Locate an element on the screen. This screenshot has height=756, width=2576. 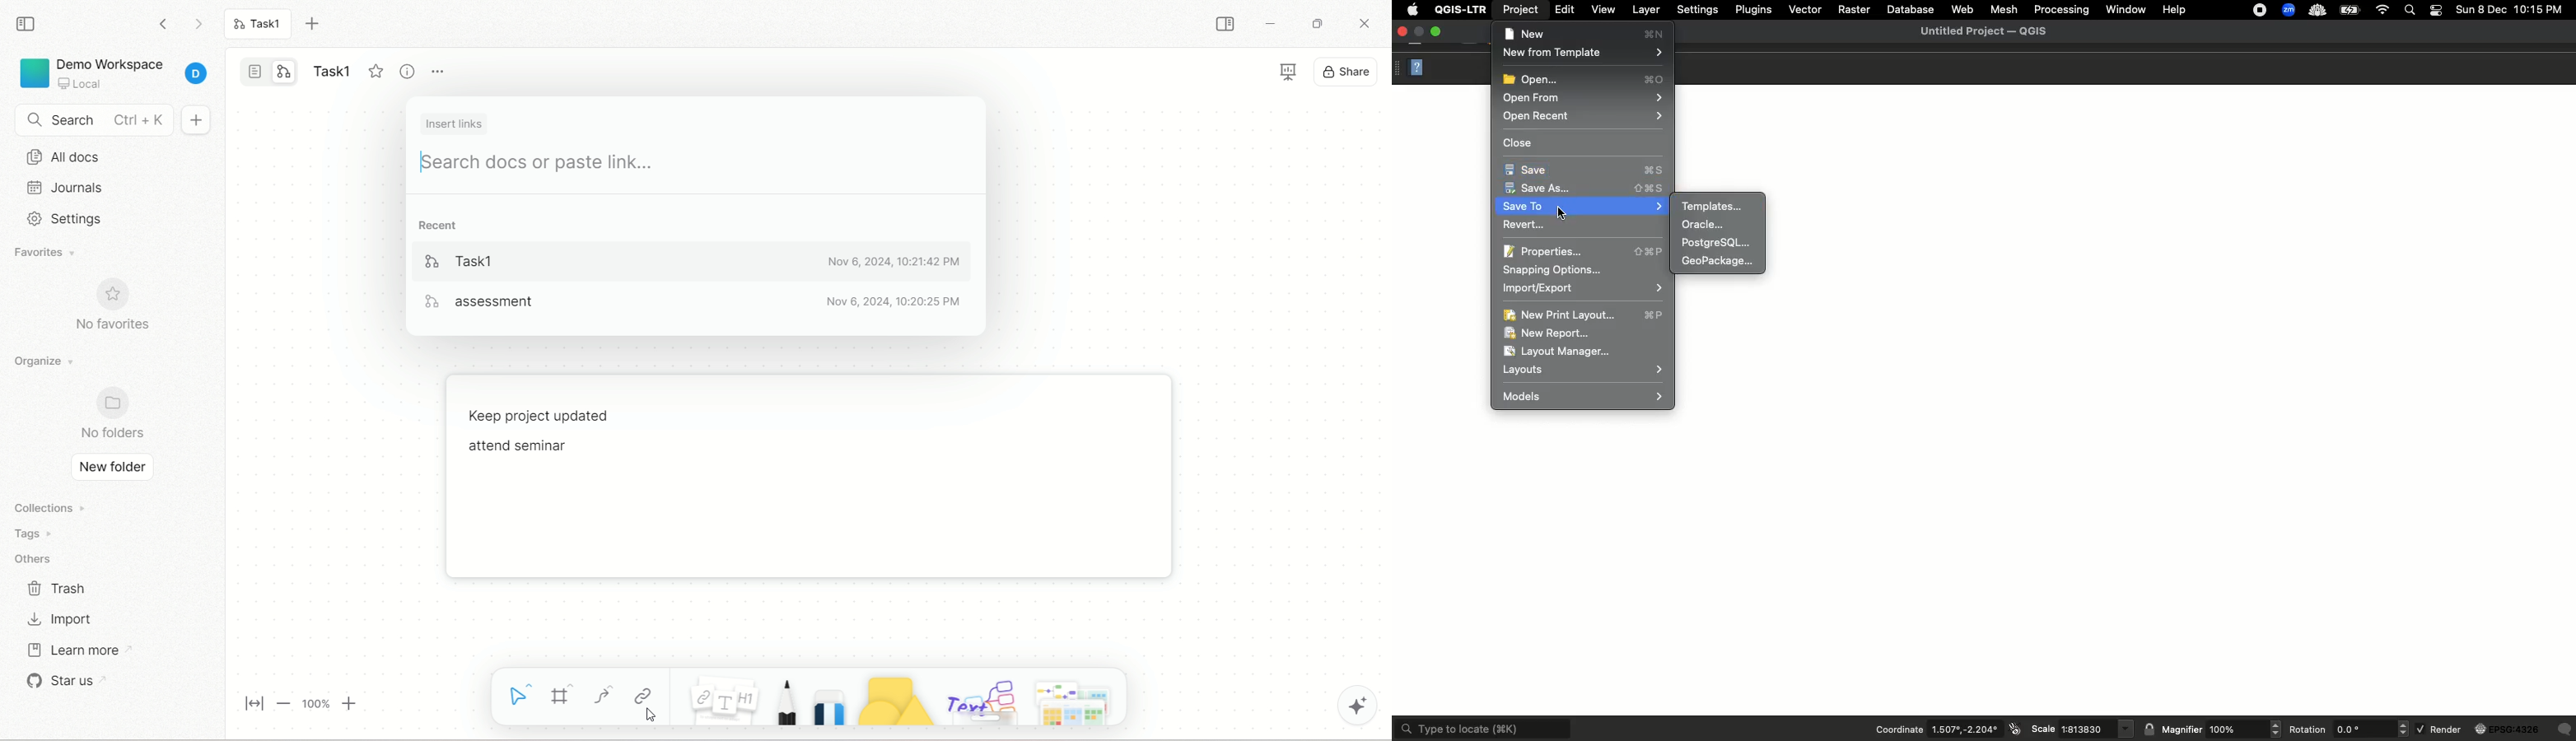
icon is located at coordinates (2014, 729).